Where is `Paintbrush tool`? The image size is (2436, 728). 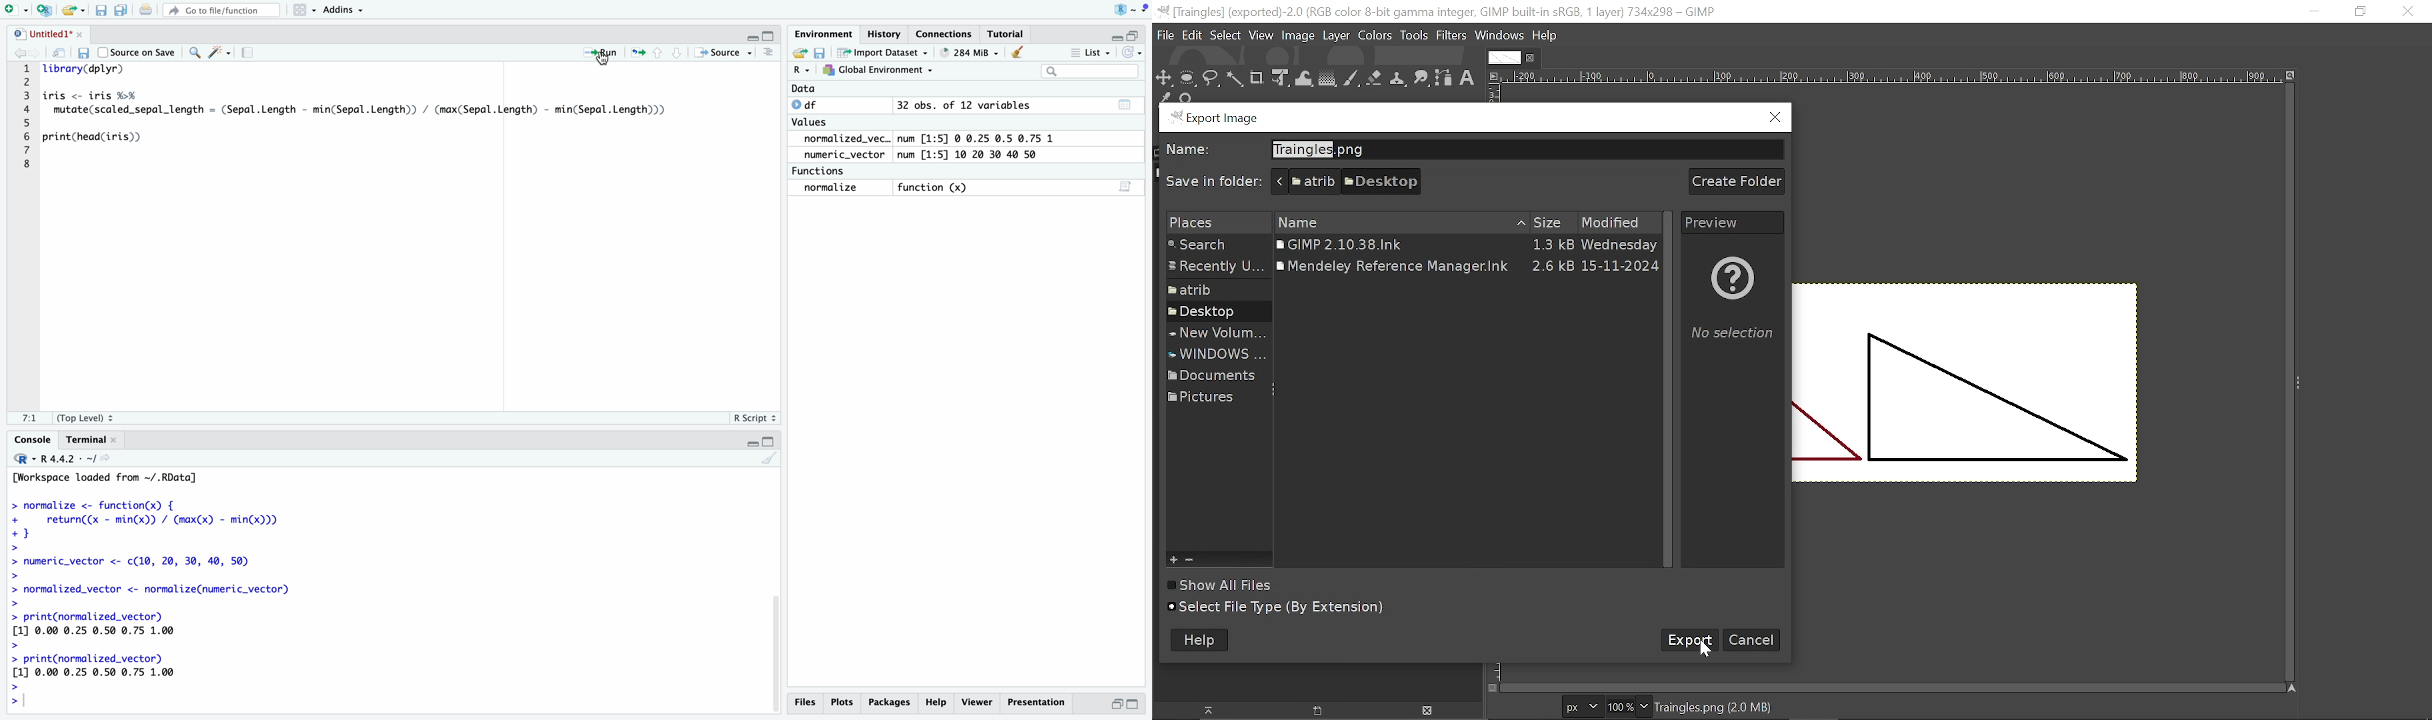
Paintbrush tool is located at coordinates (1352, 79).